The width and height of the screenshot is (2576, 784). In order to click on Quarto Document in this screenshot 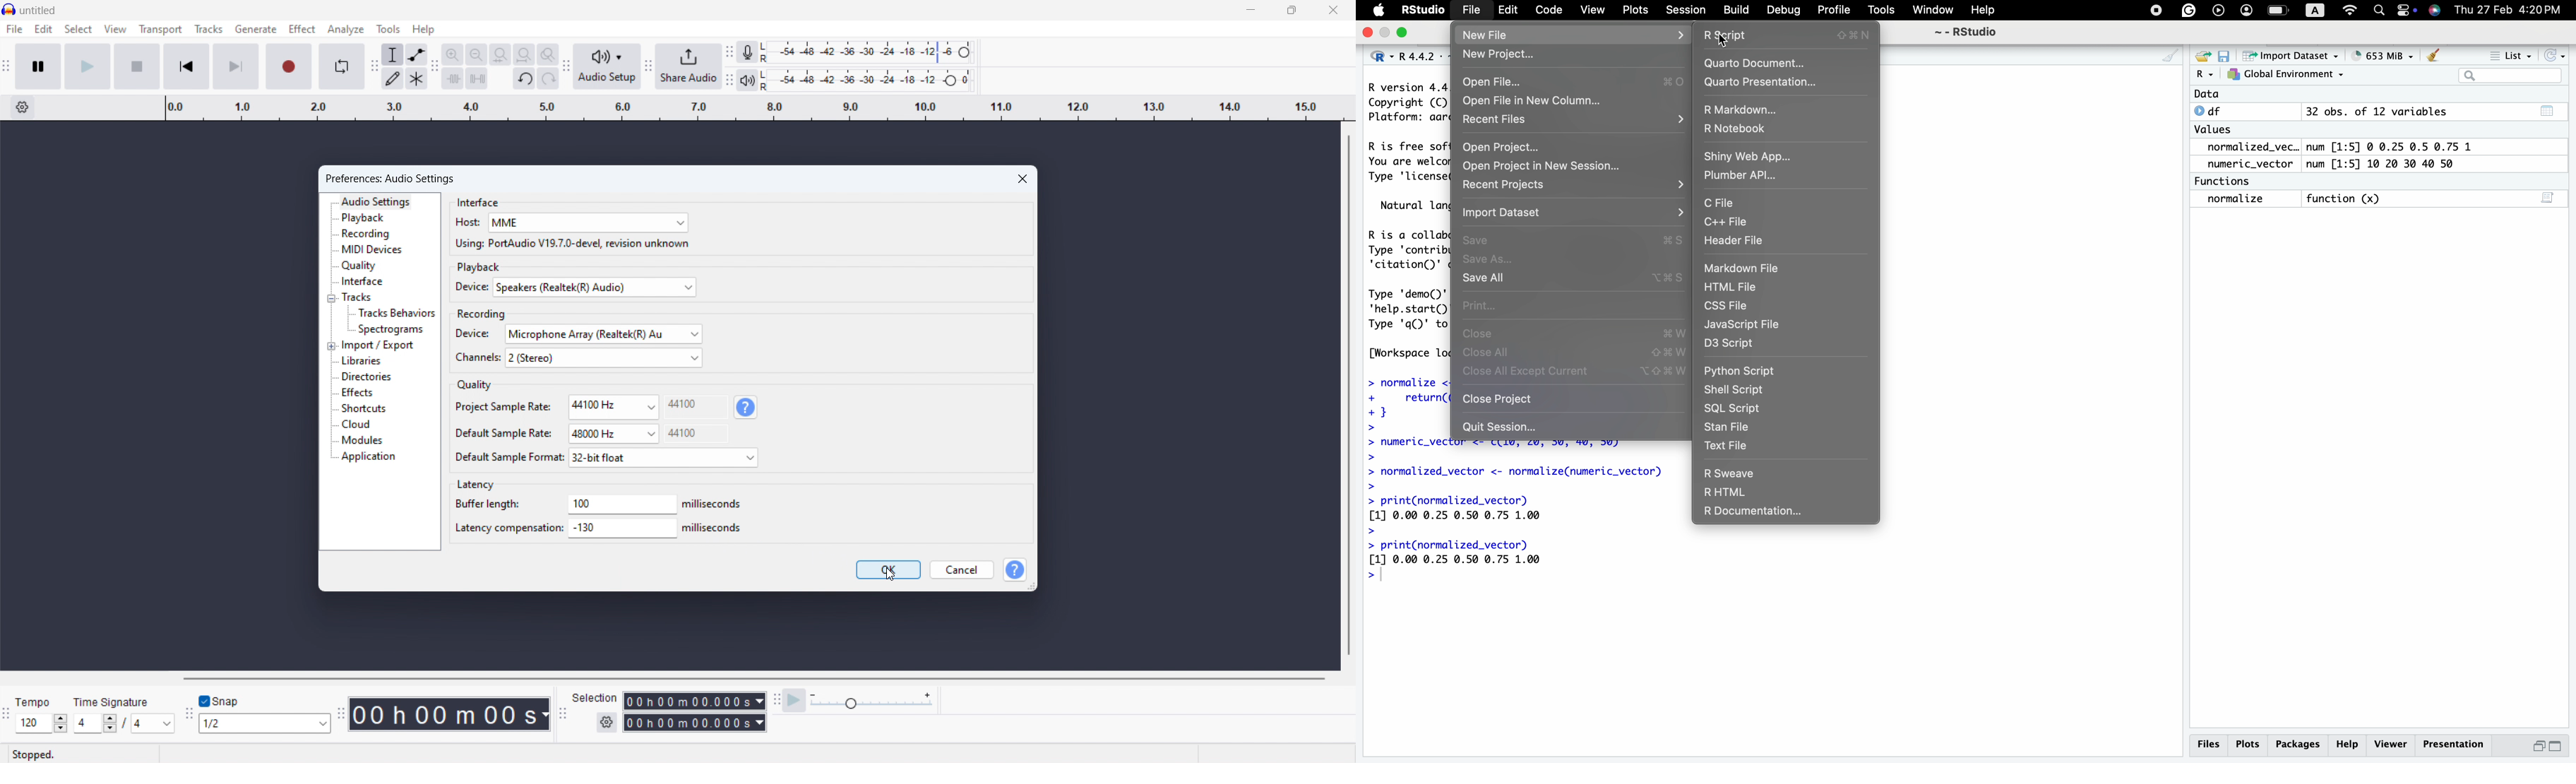, I will do `click(1762, 63)`.